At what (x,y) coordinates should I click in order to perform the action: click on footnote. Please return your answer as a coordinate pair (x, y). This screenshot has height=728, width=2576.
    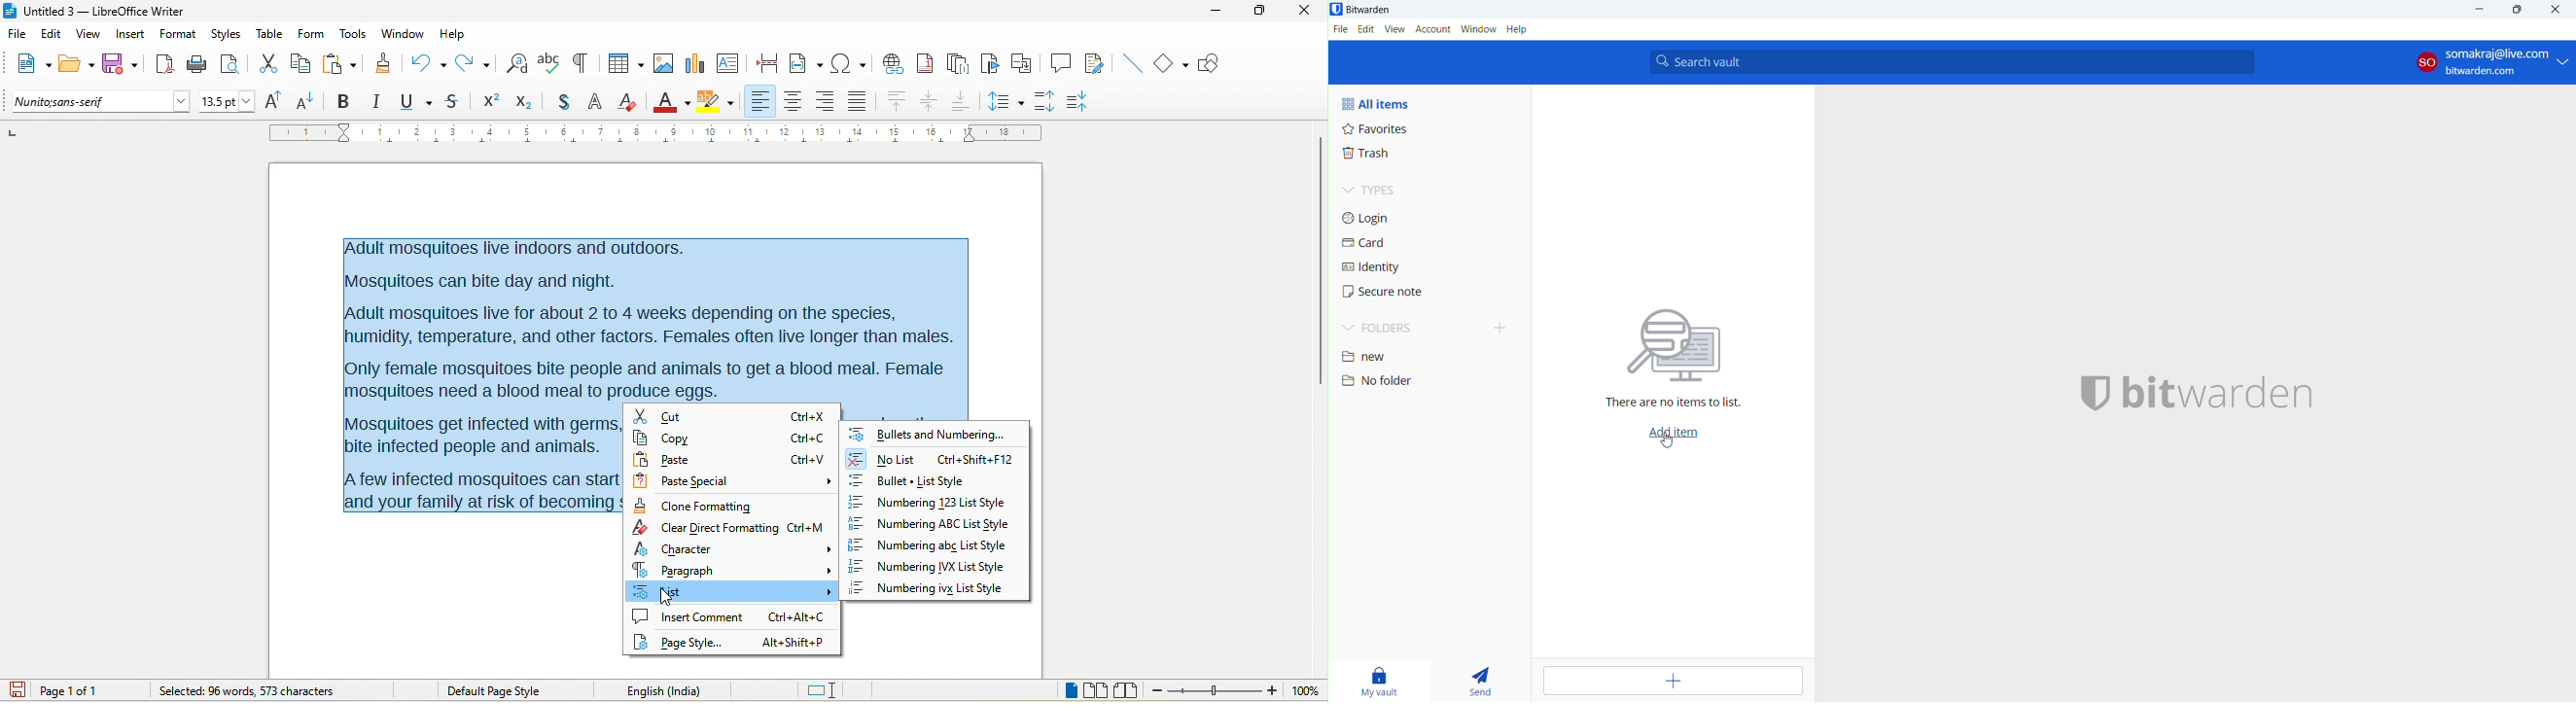
    Looking at the image, I should click on (928, 62).